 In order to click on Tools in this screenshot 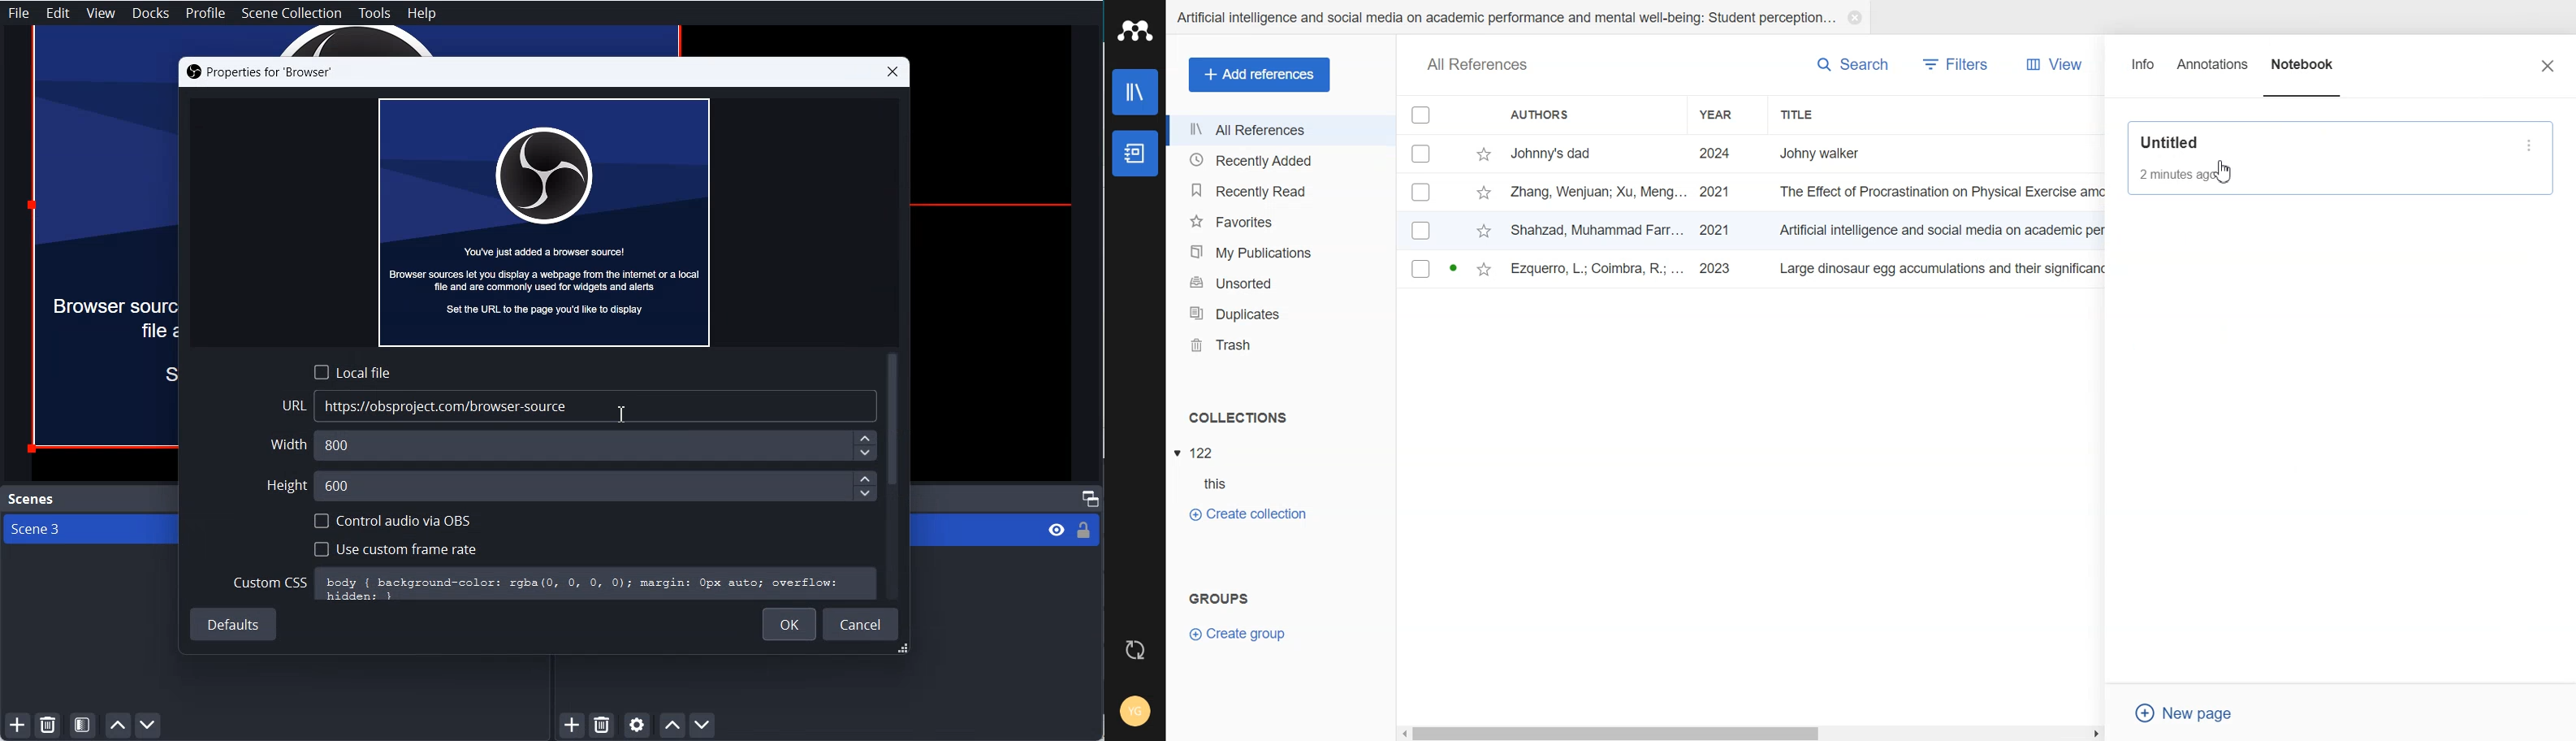, I will do `click(374, 14)`.